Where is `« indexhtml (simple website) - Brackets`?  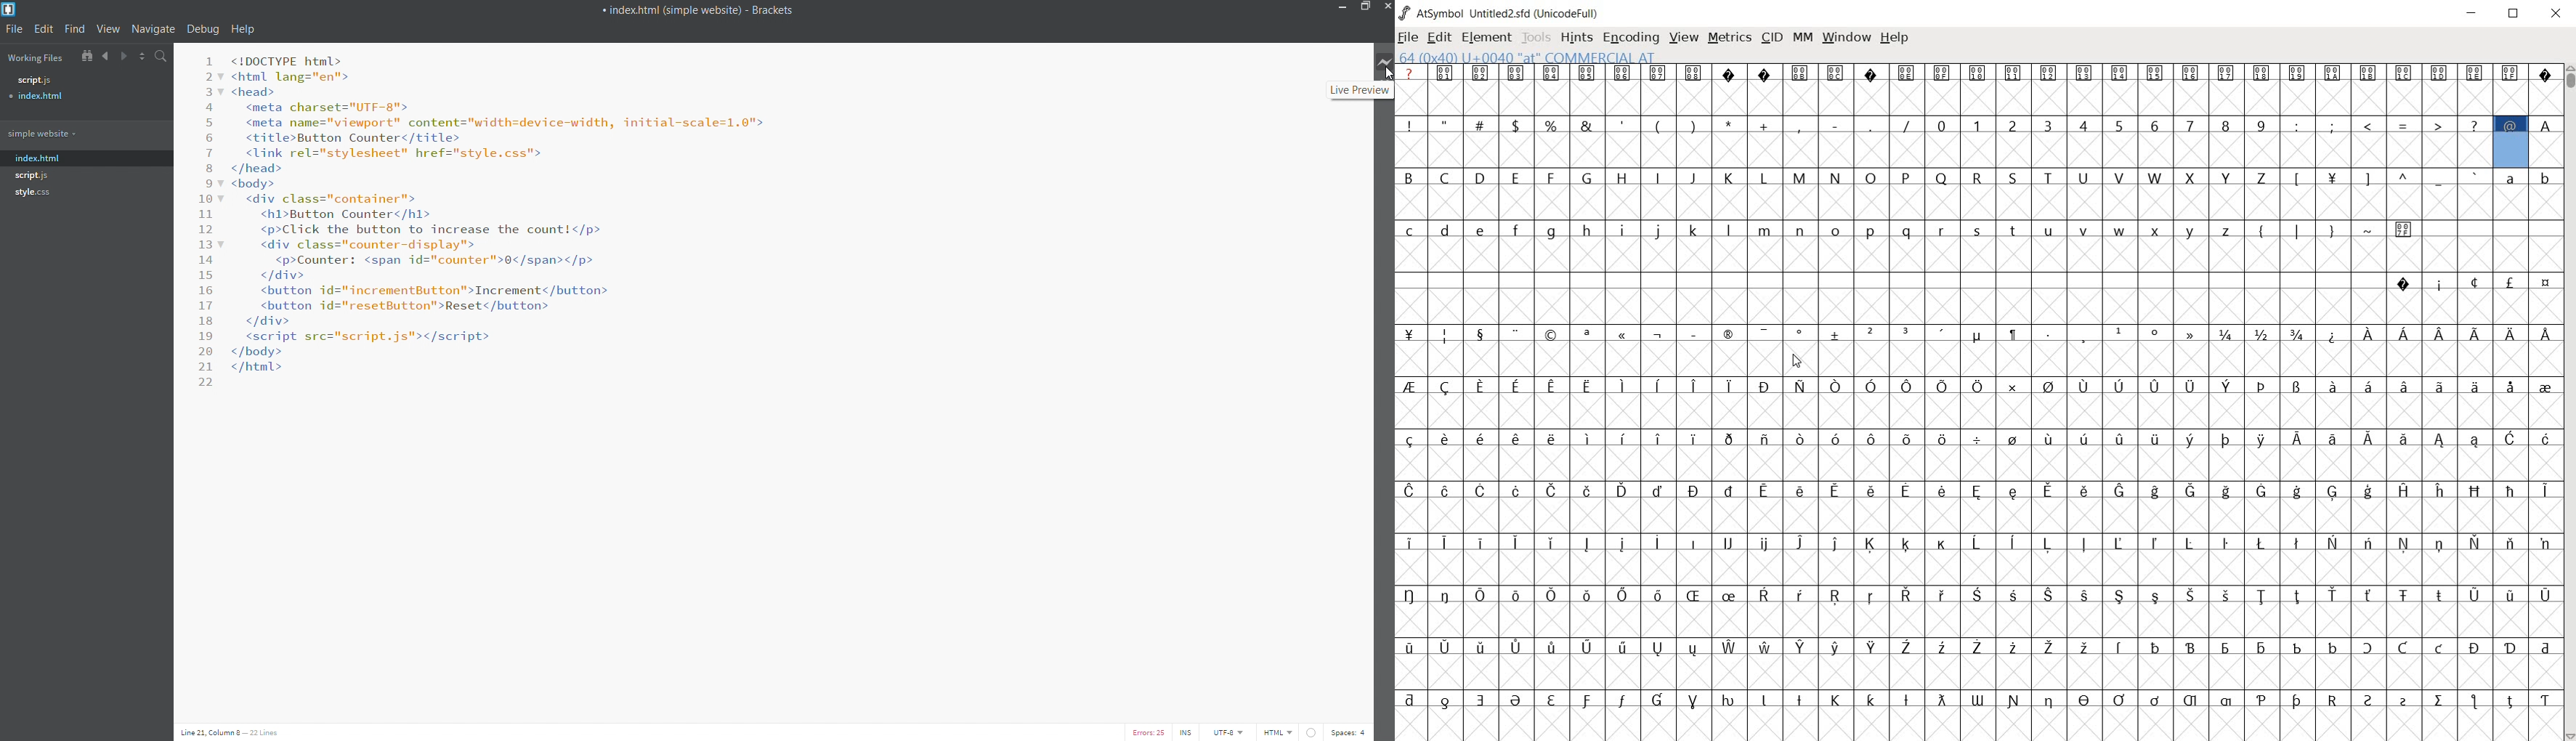 « indexhtml (simple website) - Brackets is located at coordinates (720, 10).